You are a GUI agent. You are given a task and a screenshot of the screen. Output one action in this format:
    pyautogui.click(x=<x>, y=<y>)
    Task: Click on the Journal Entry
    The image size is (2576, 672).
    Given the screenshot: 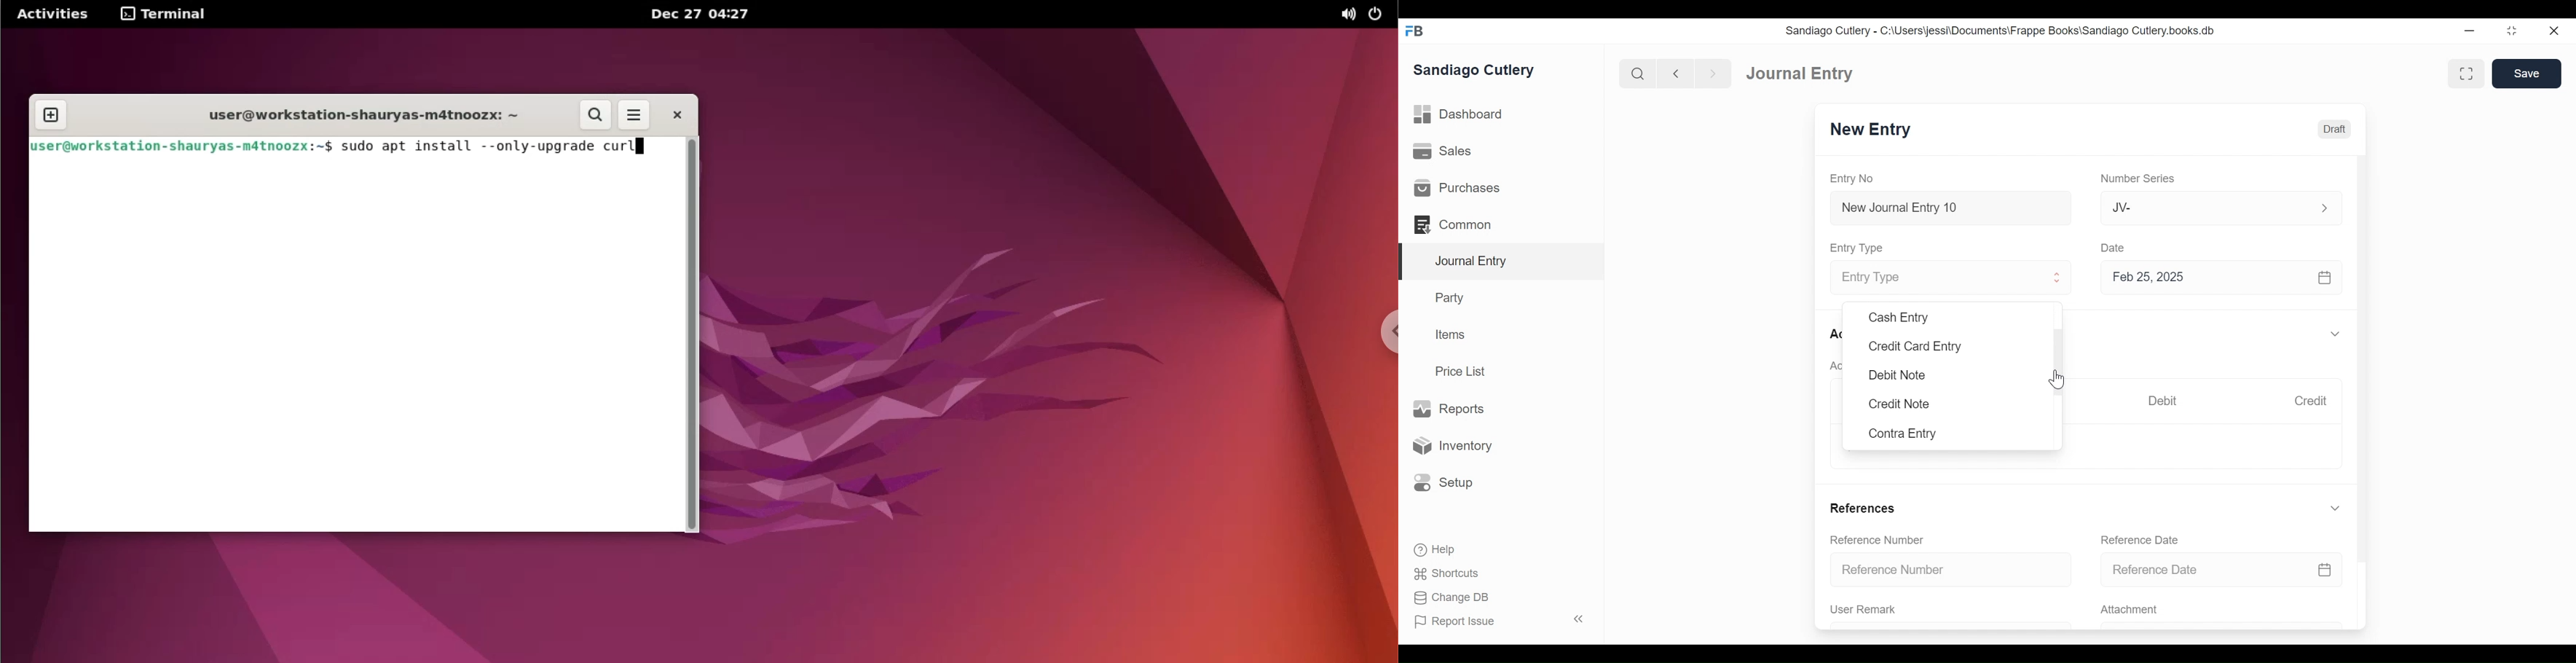 What is the action you would take?
    pyautogui.click(x=1502, y=262)
    